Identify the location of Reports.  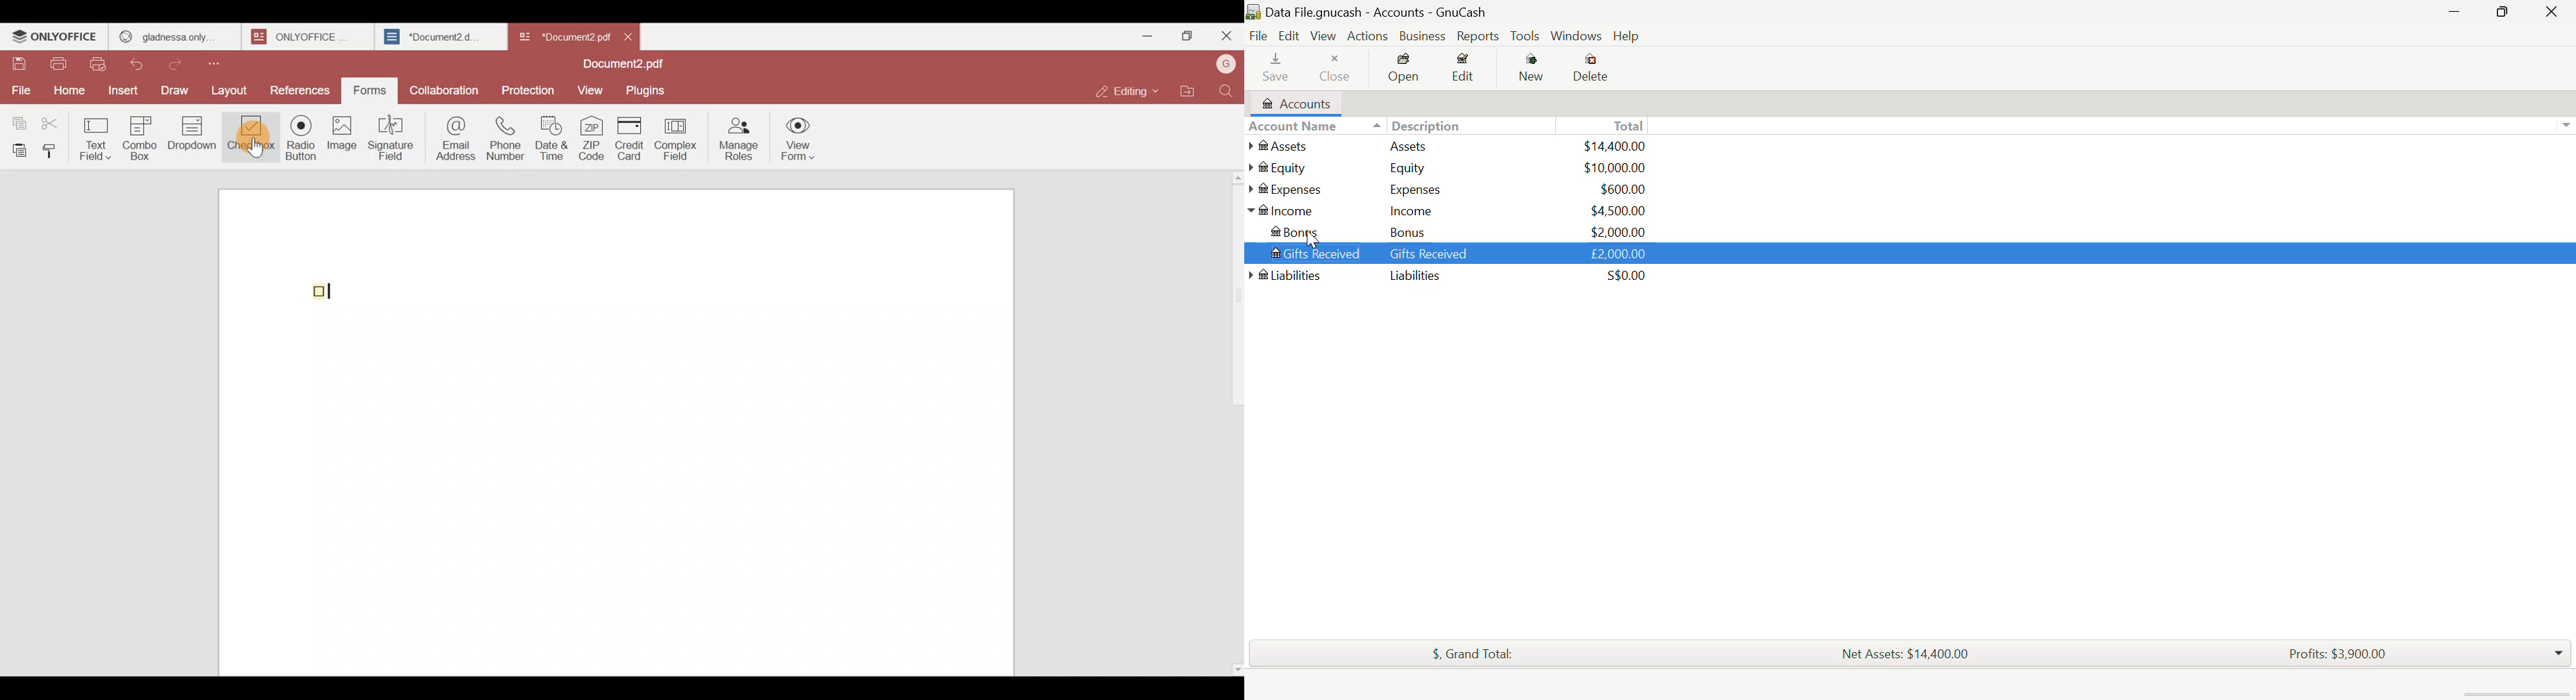
(1476, 37).